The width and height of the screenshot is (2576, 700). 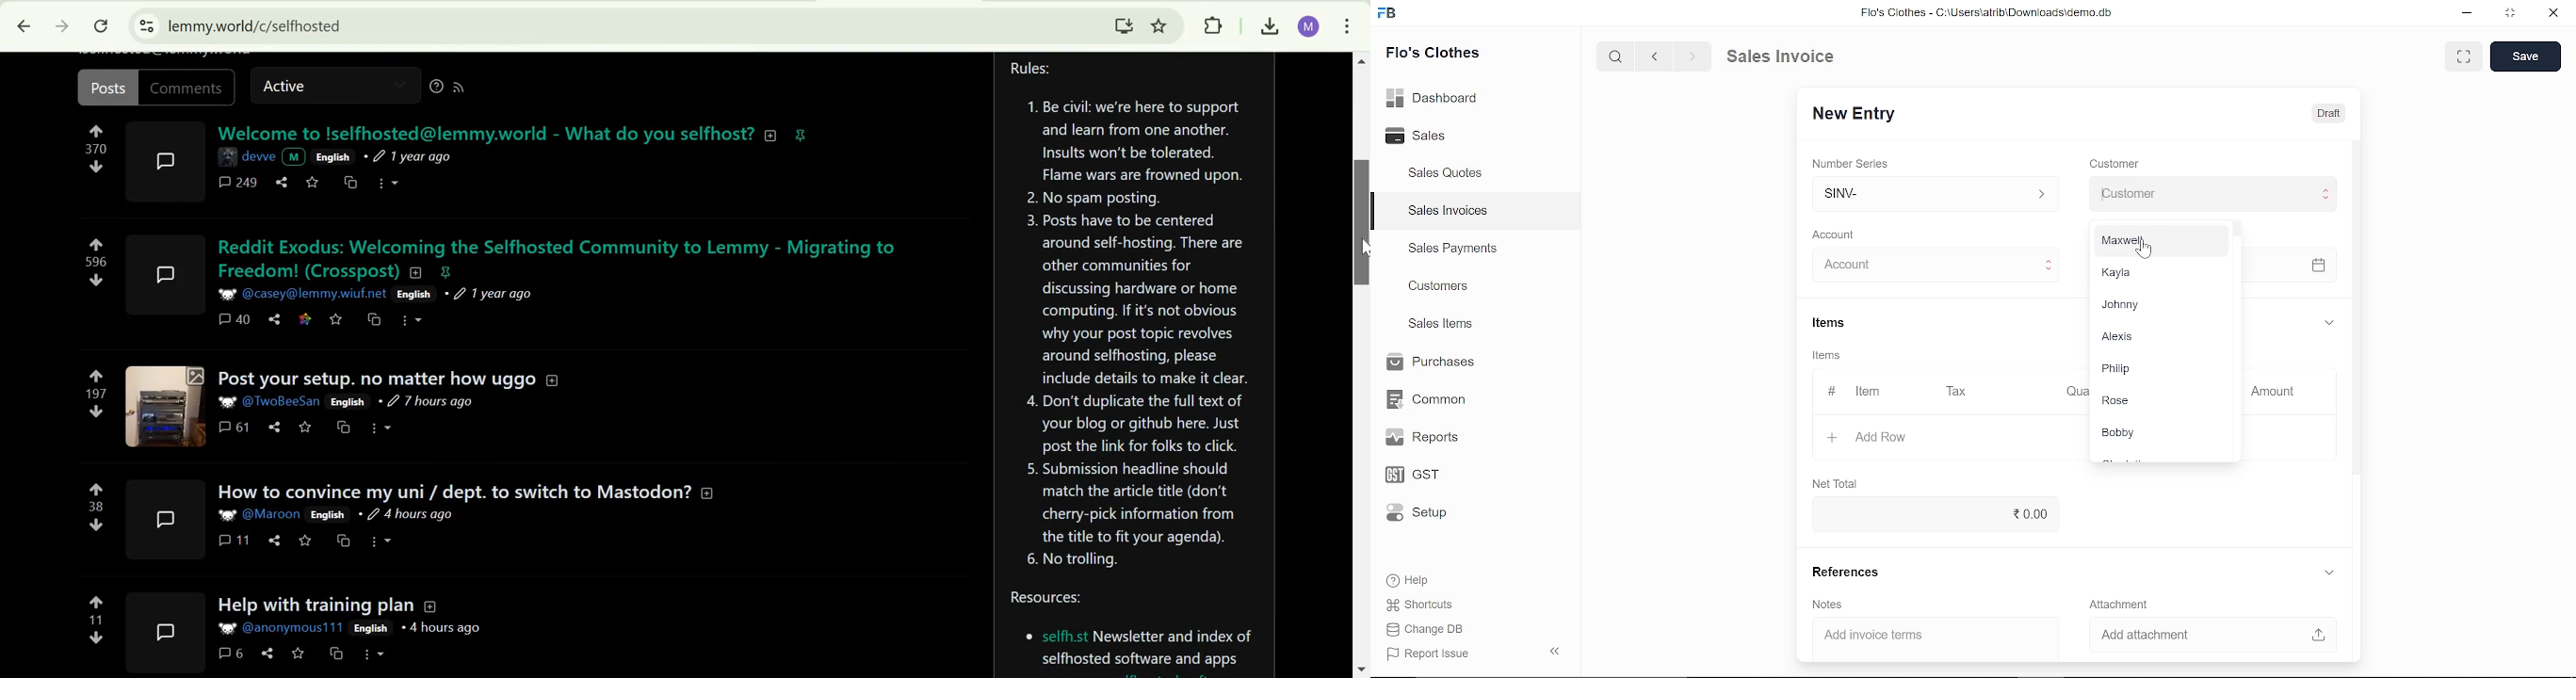 I want to click on downvote, so click(x=97, y=525).